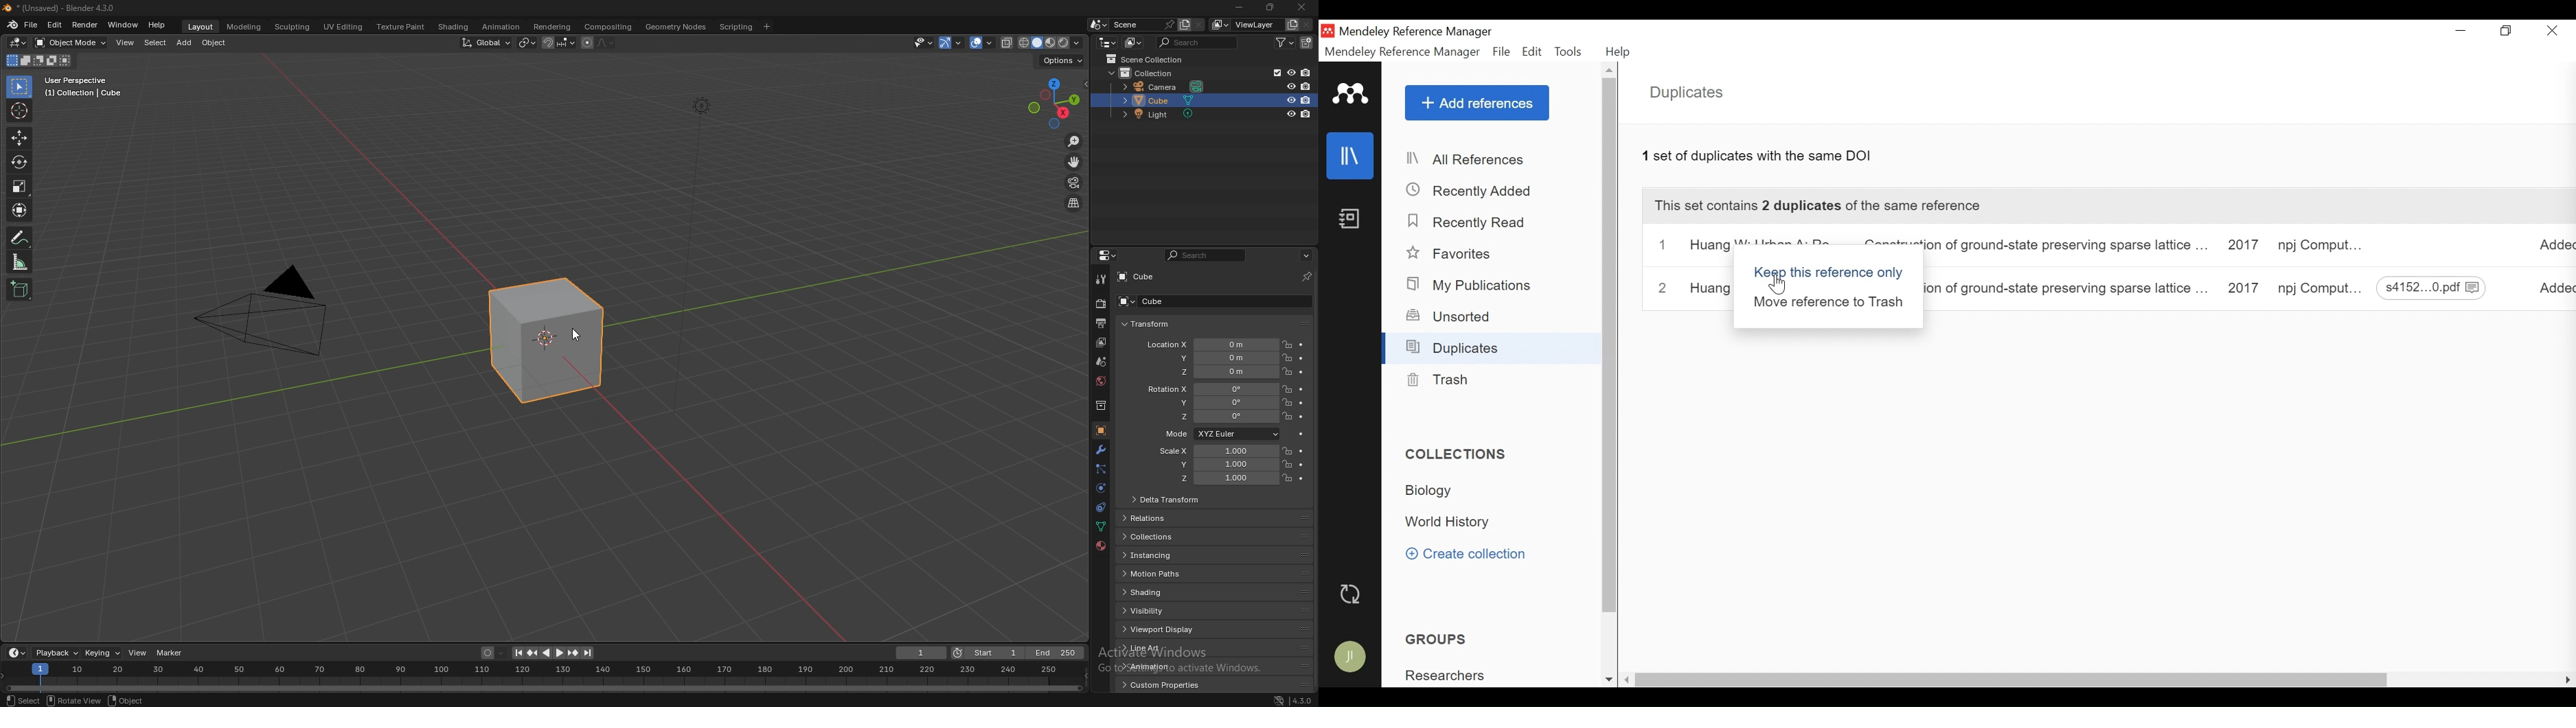 Image resolution: width=2576 pixels, height=728 pixels. What do you see at coordinates (1470, 221) in the screenshot?
I see `Recently Read` at bounding box center [1470, 221].